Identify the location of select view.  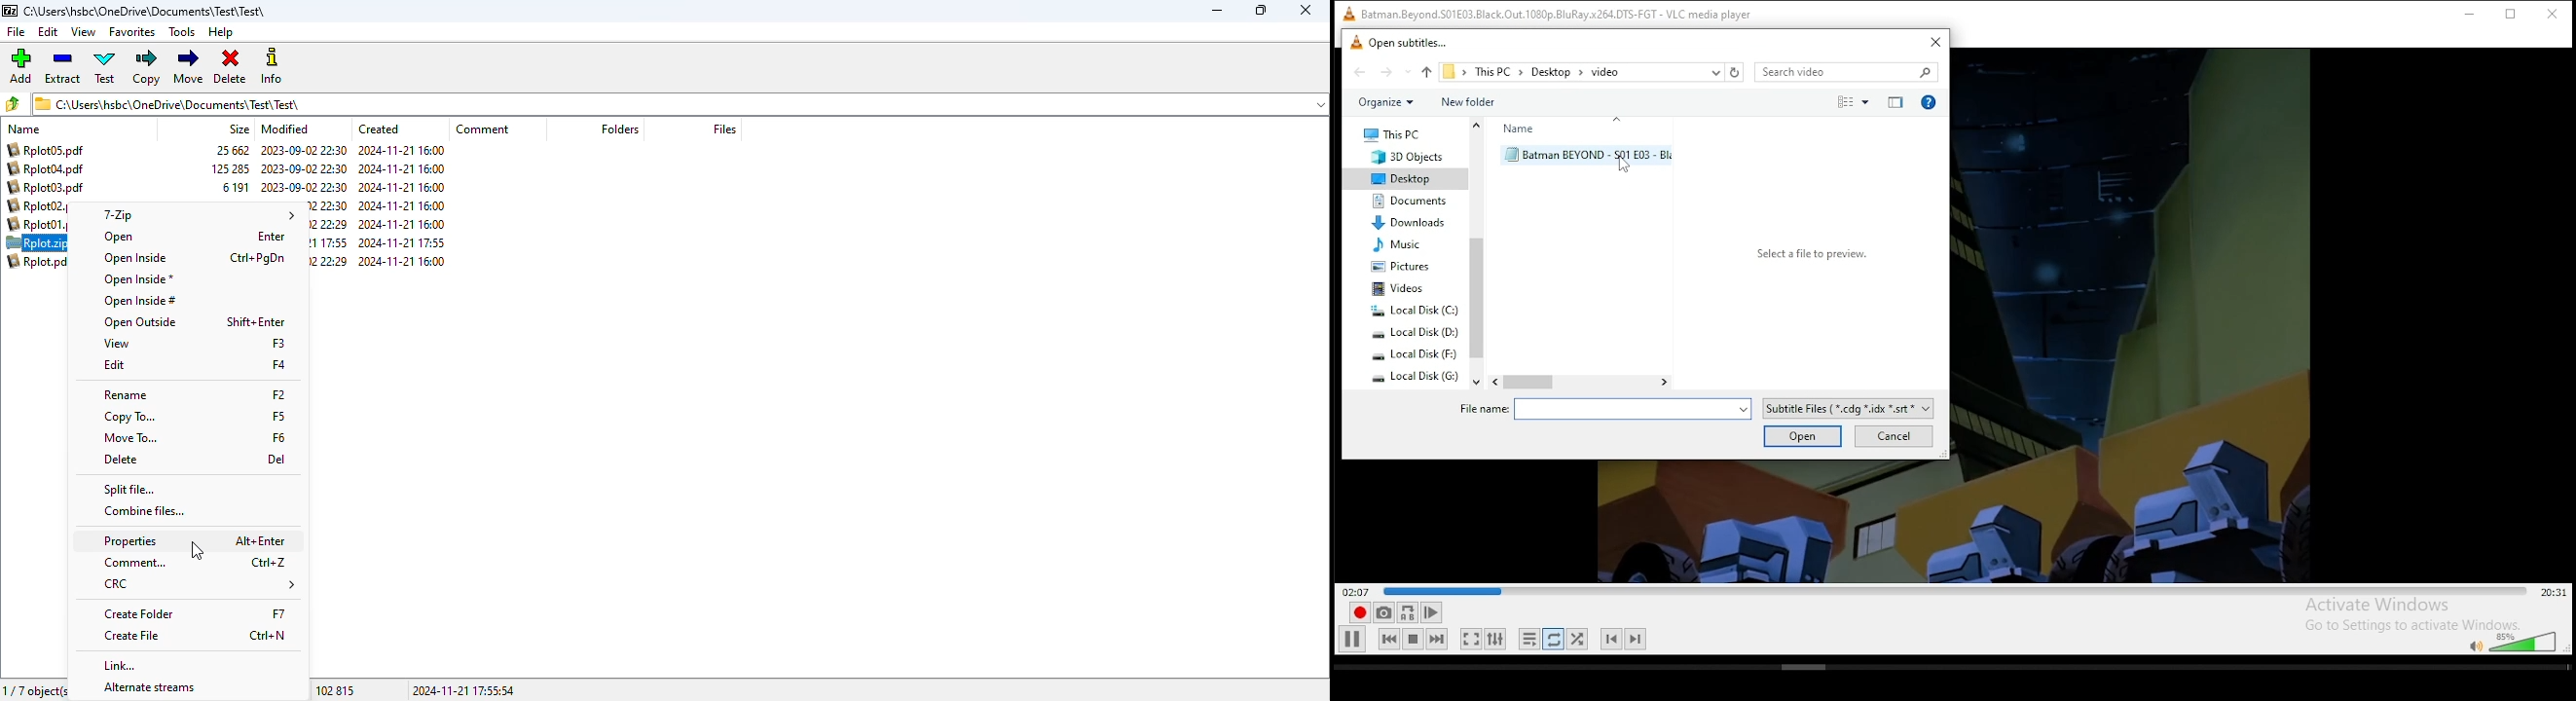
(1854, 103).